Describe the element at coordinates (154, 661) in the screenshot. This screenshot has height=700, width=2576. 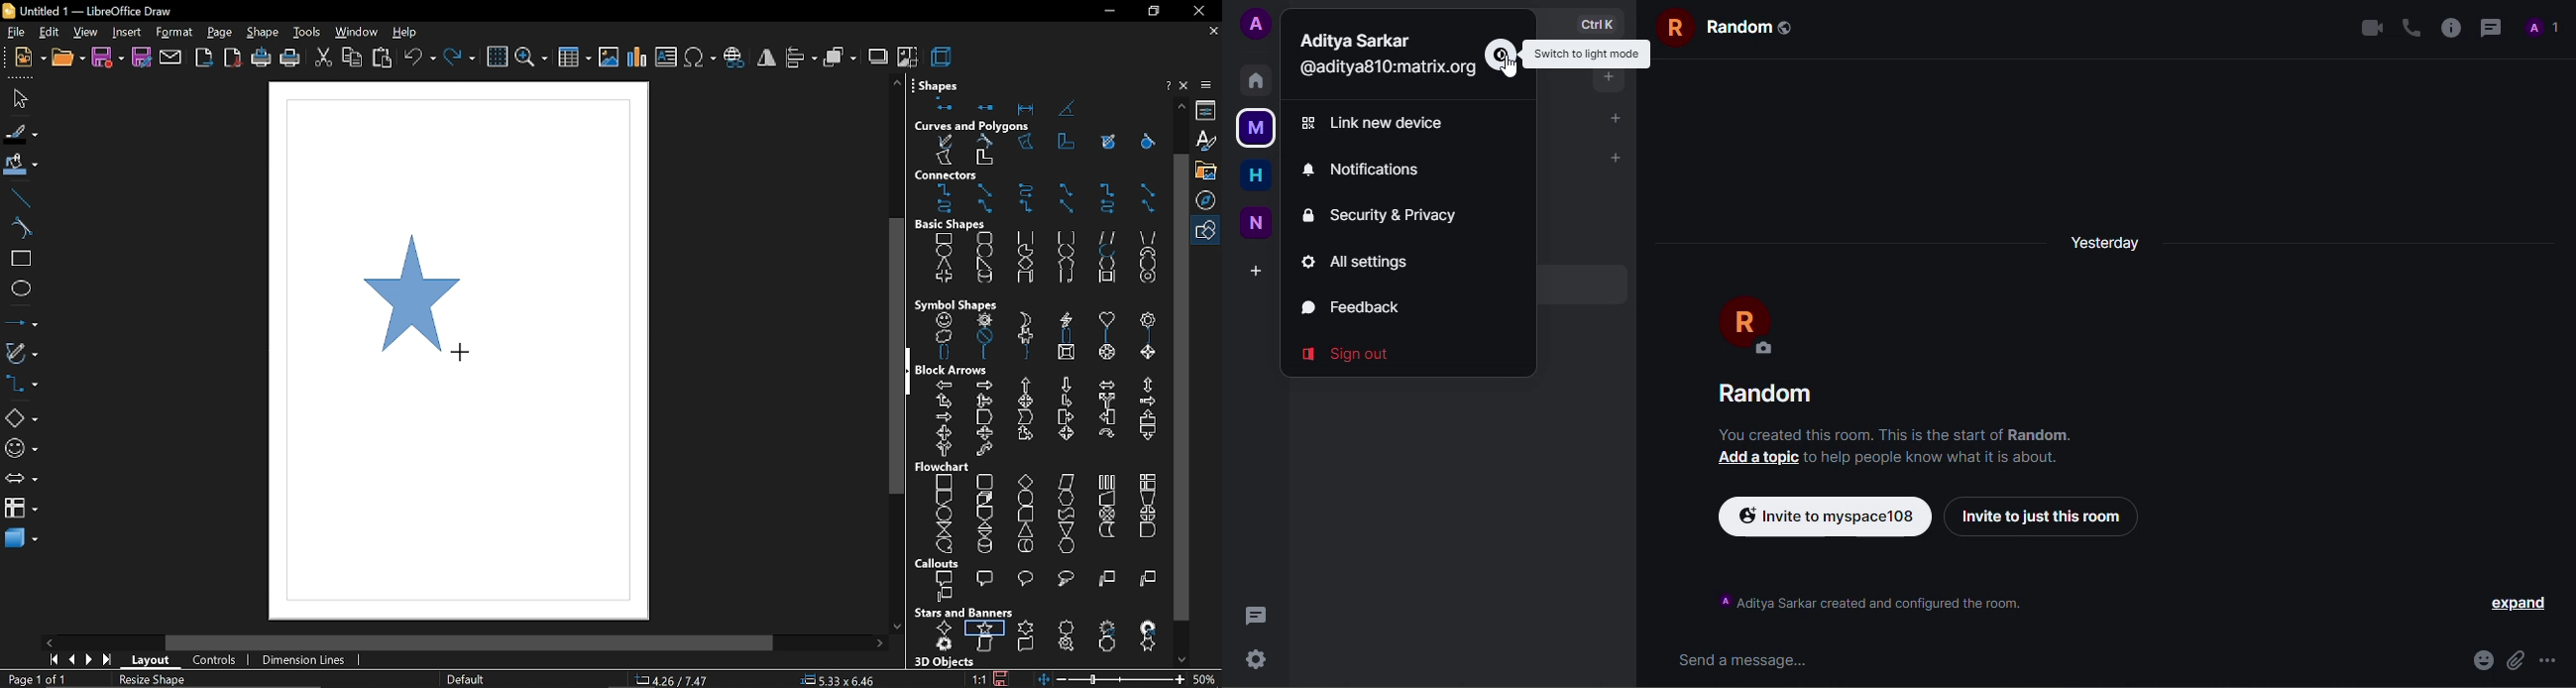
I see `layout` at that location.